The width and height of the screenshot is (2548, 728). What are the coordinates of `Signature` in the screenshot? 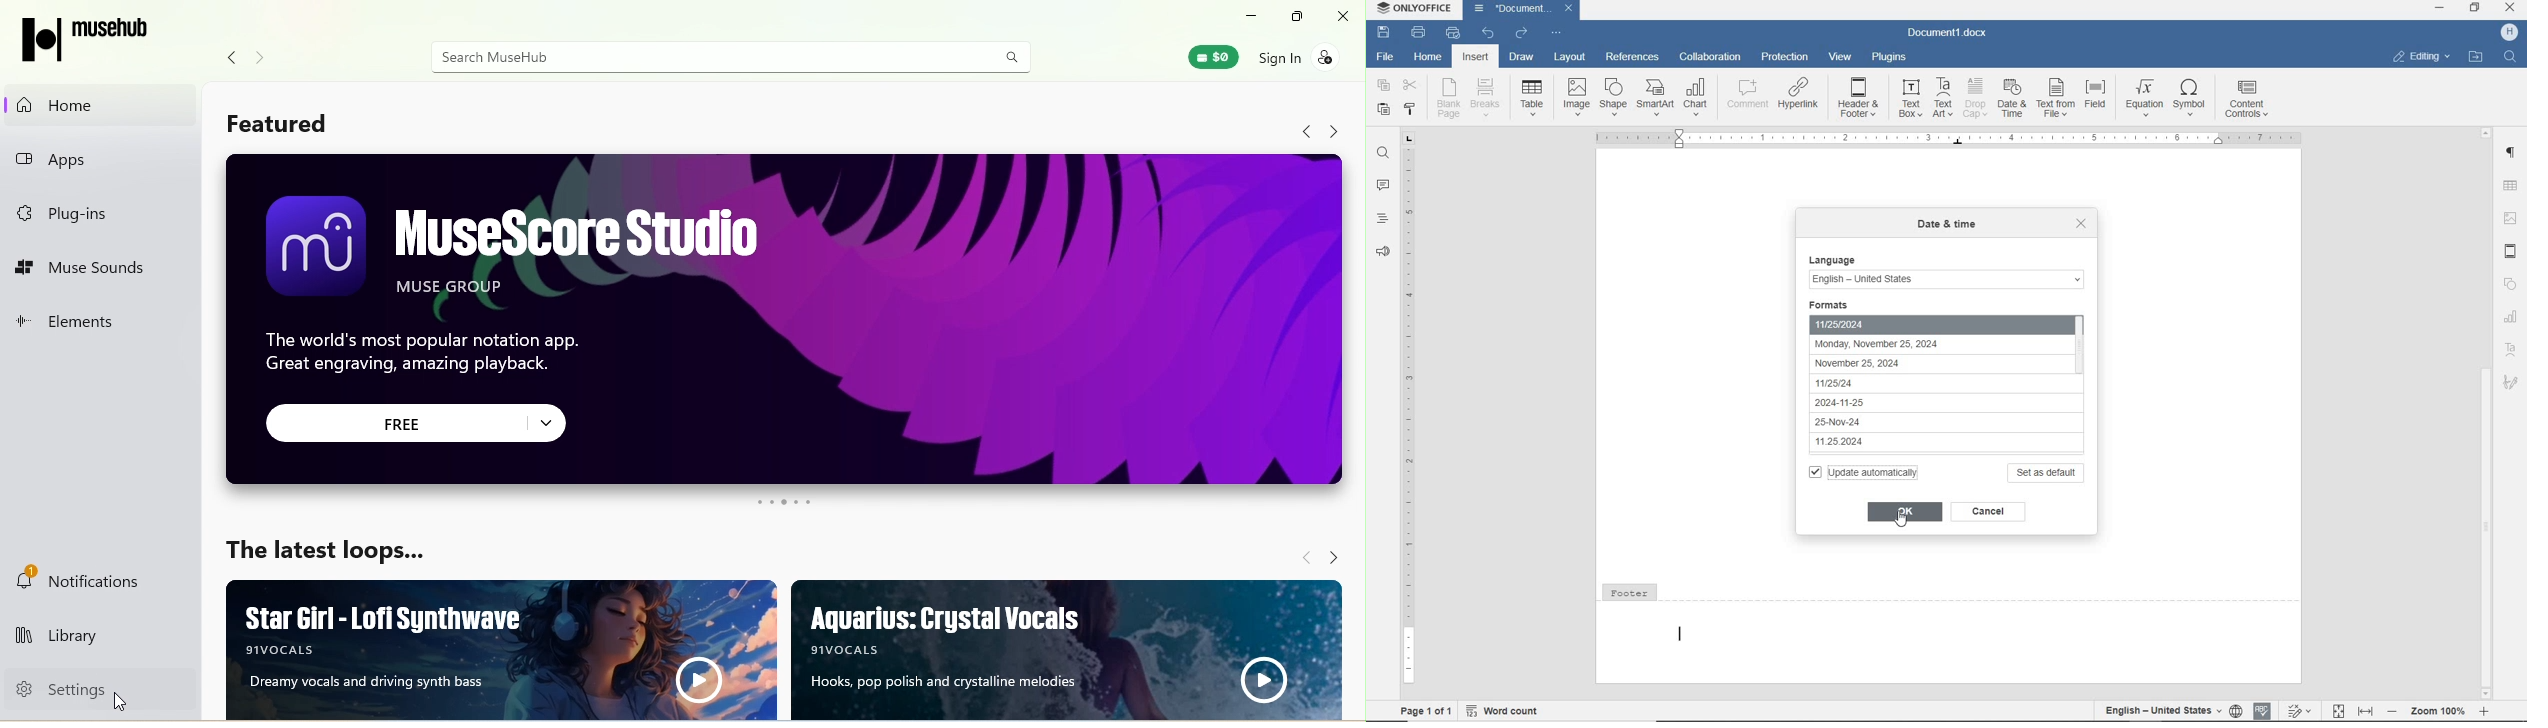 It's located at (2513, 387).